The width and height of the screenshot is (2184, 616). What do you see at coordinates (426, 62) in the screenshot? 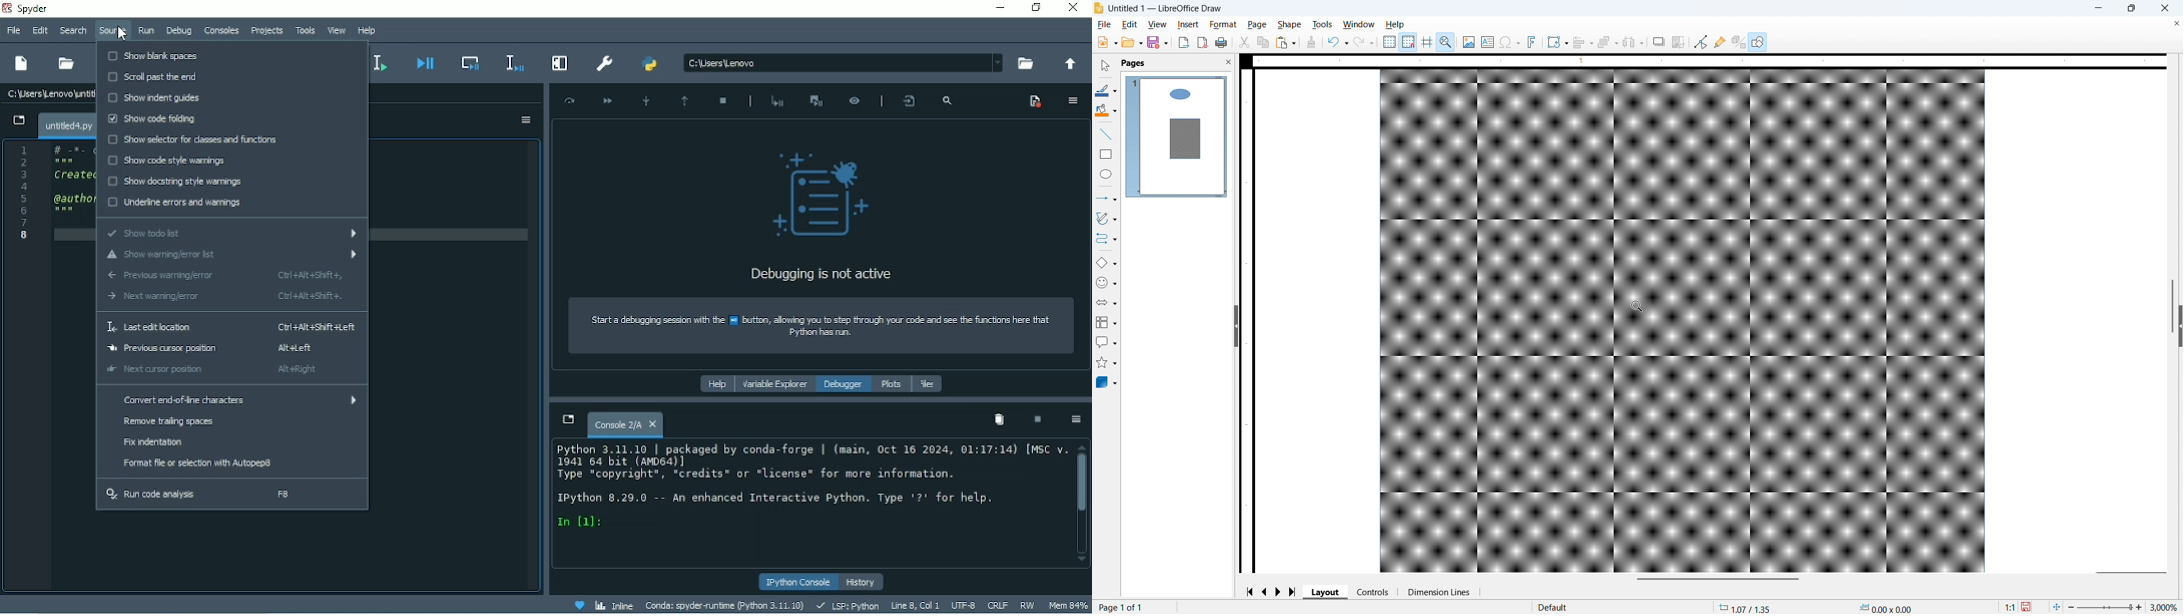
I see `Debug file` at bounding box center [426, 62].